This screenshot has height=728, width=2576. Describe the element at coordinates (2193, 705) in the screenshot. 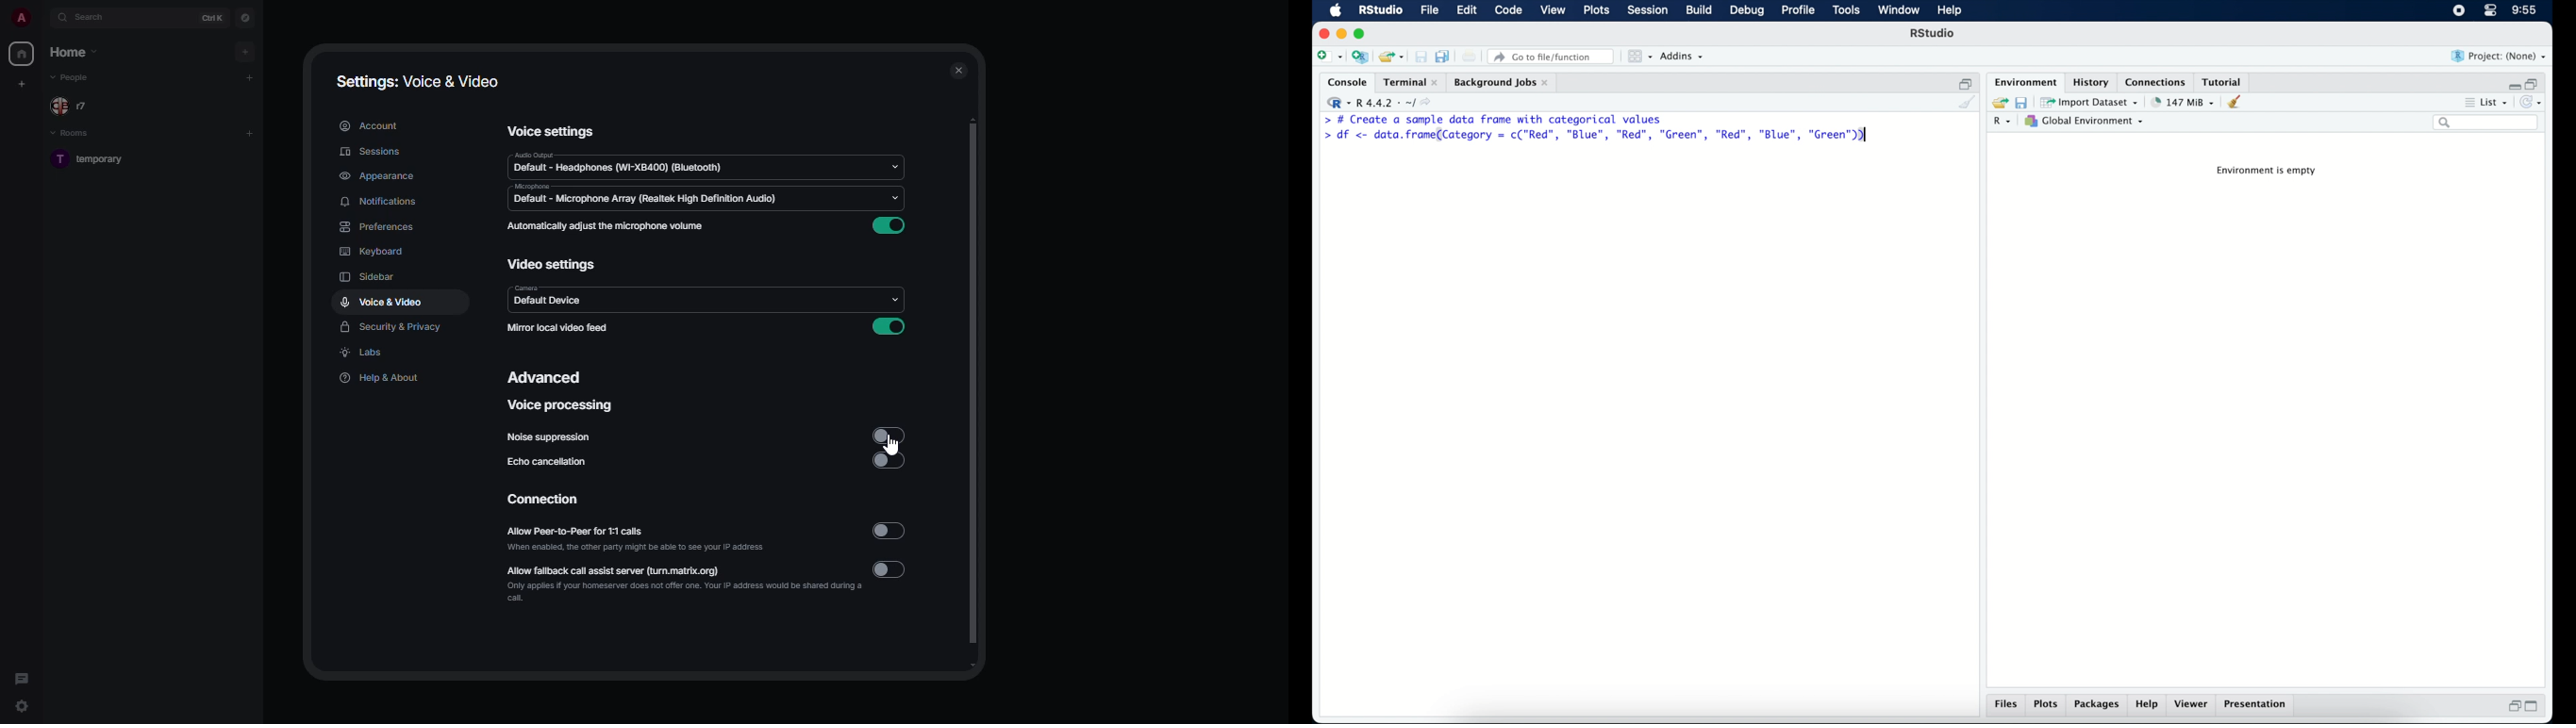

I see `viewer` at that location.